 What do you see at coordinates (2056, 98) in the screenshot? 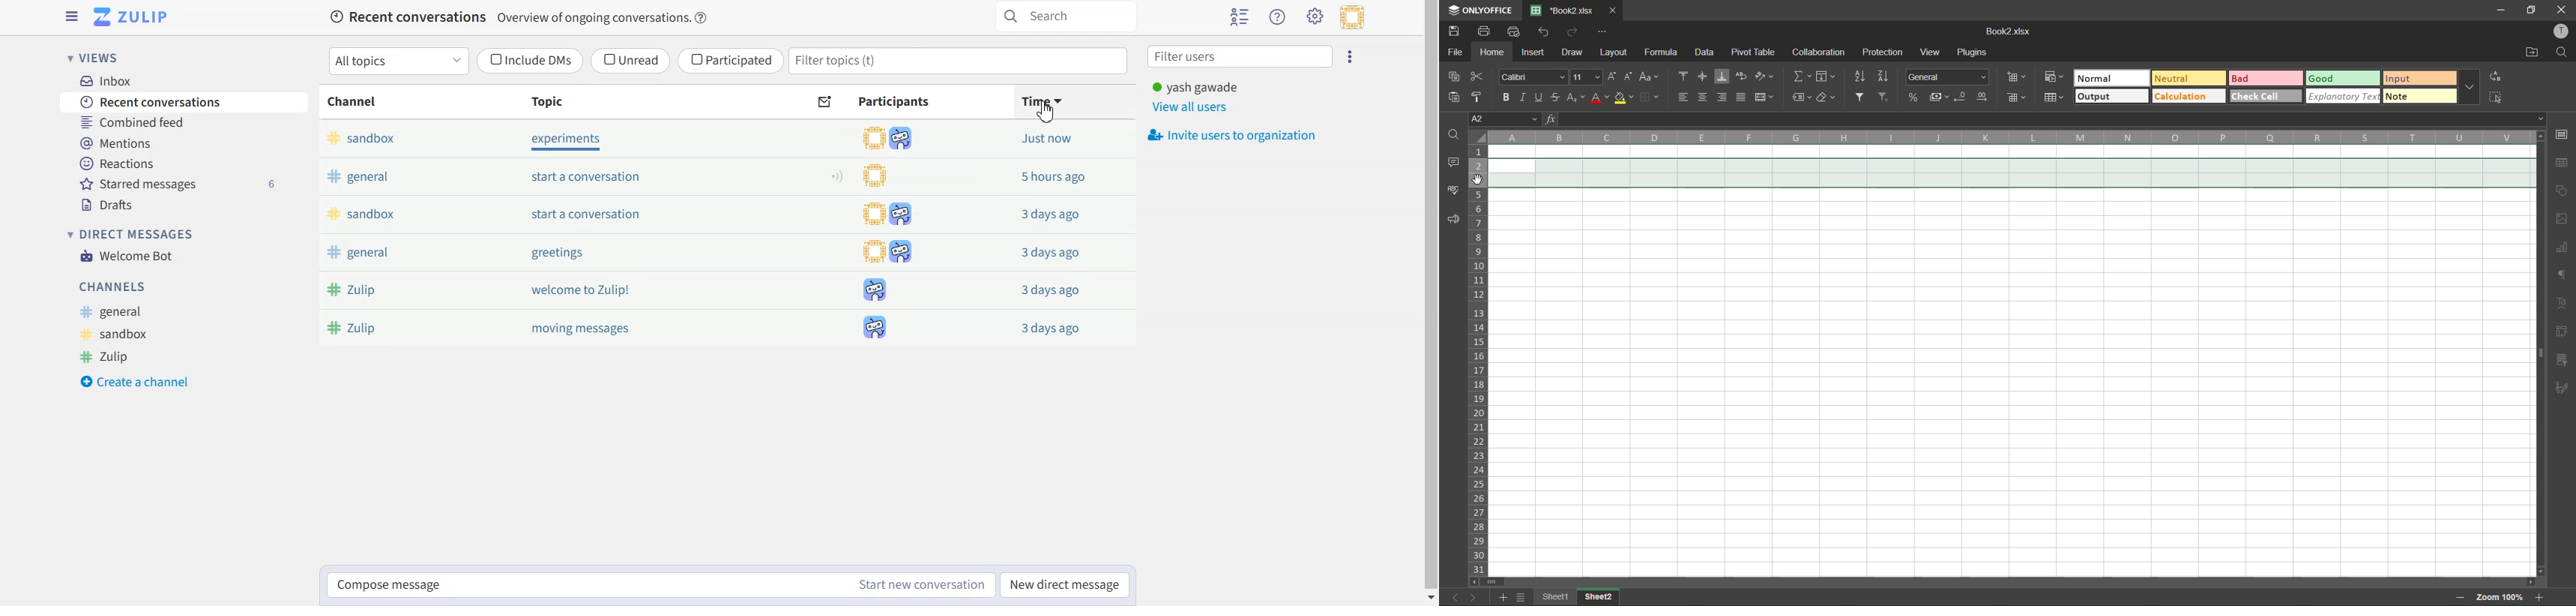
I see `format as table` at bounding box center [2056, 98].